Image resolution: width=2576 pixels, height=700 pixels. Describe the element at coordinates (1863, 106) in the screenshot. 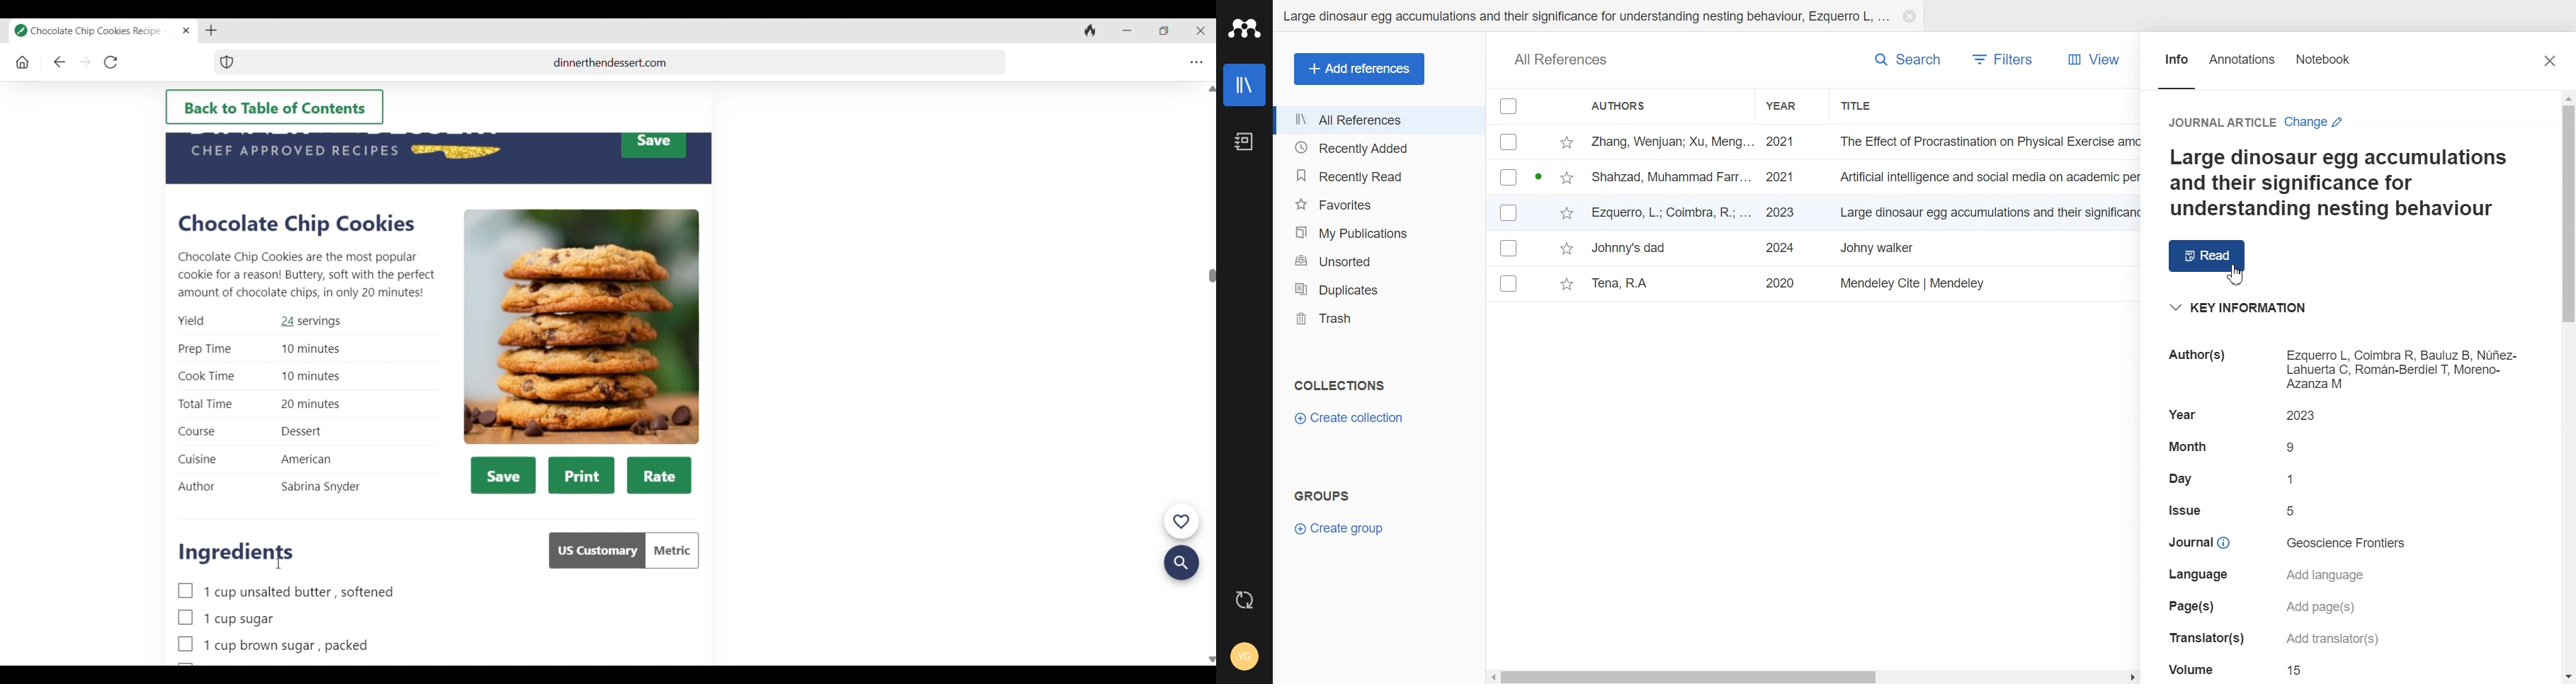

I see `Title` at that location.